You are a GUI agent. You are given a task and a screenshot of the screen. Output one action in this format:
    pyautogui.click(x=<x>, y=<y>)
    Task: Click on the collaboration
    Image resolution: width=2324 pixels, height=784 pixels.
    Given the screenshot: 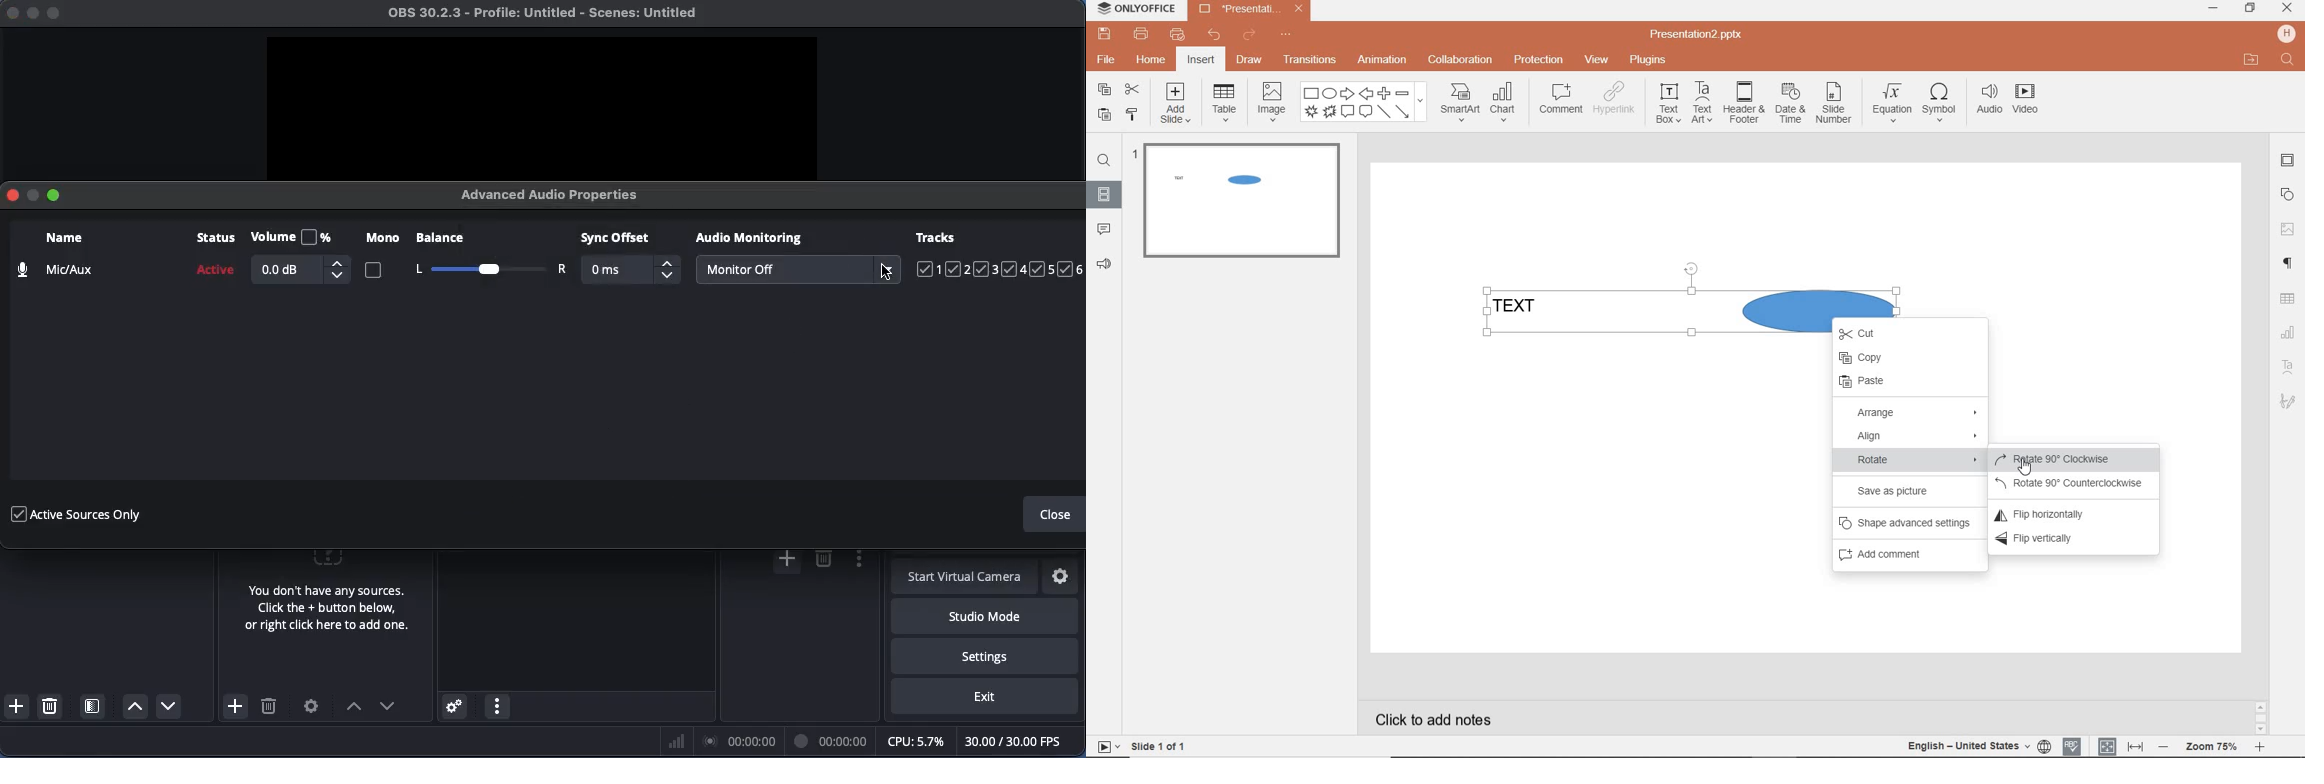 What is the action you would take?
    pyautogui.click(x=1458, y=61)
    